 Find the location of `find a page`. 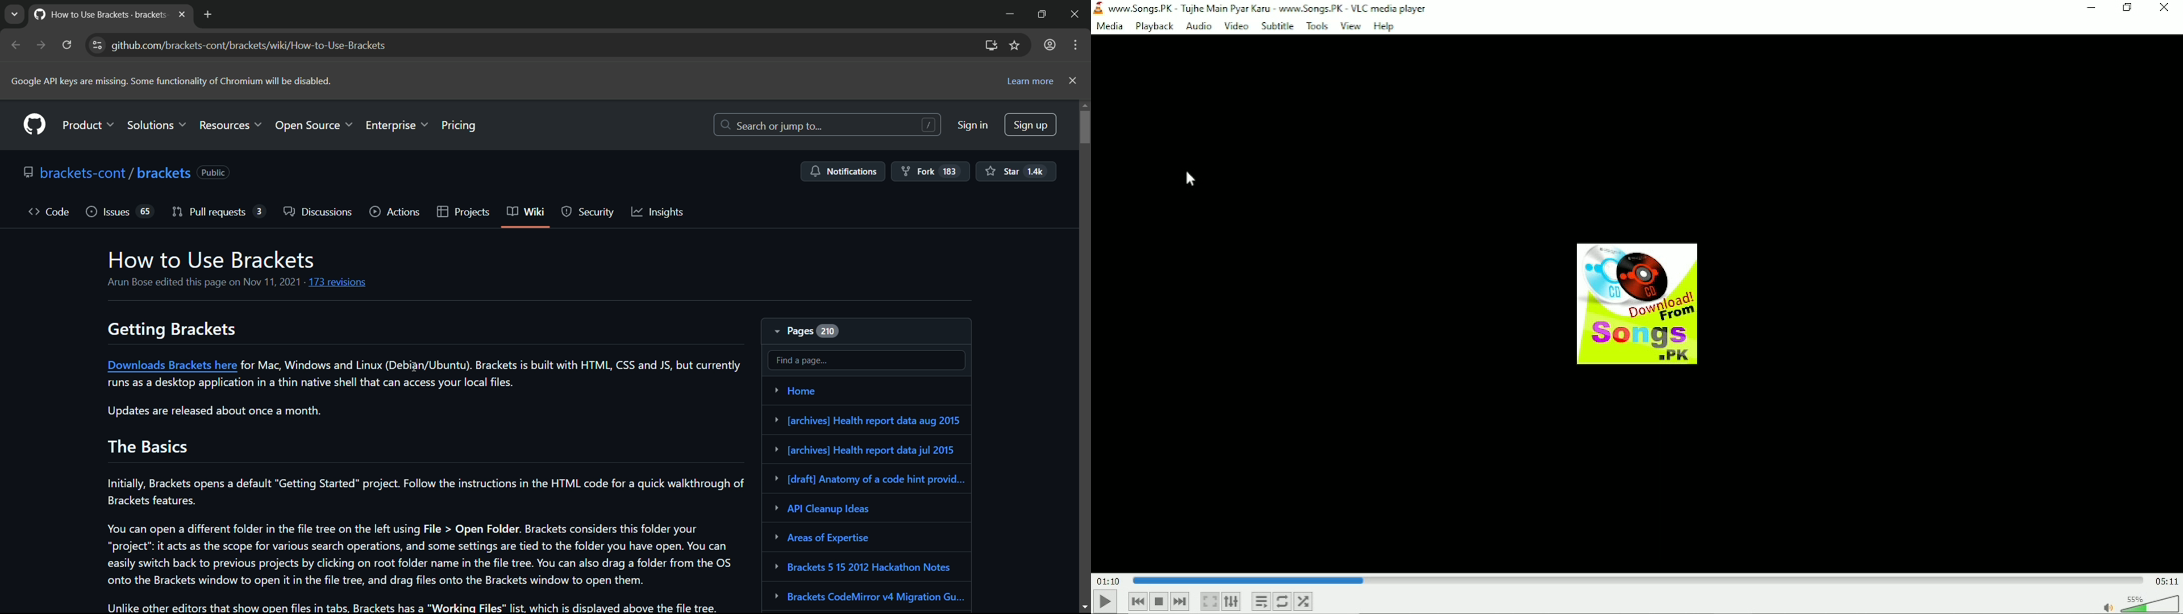

find a page is located at coordinates (867, 360).